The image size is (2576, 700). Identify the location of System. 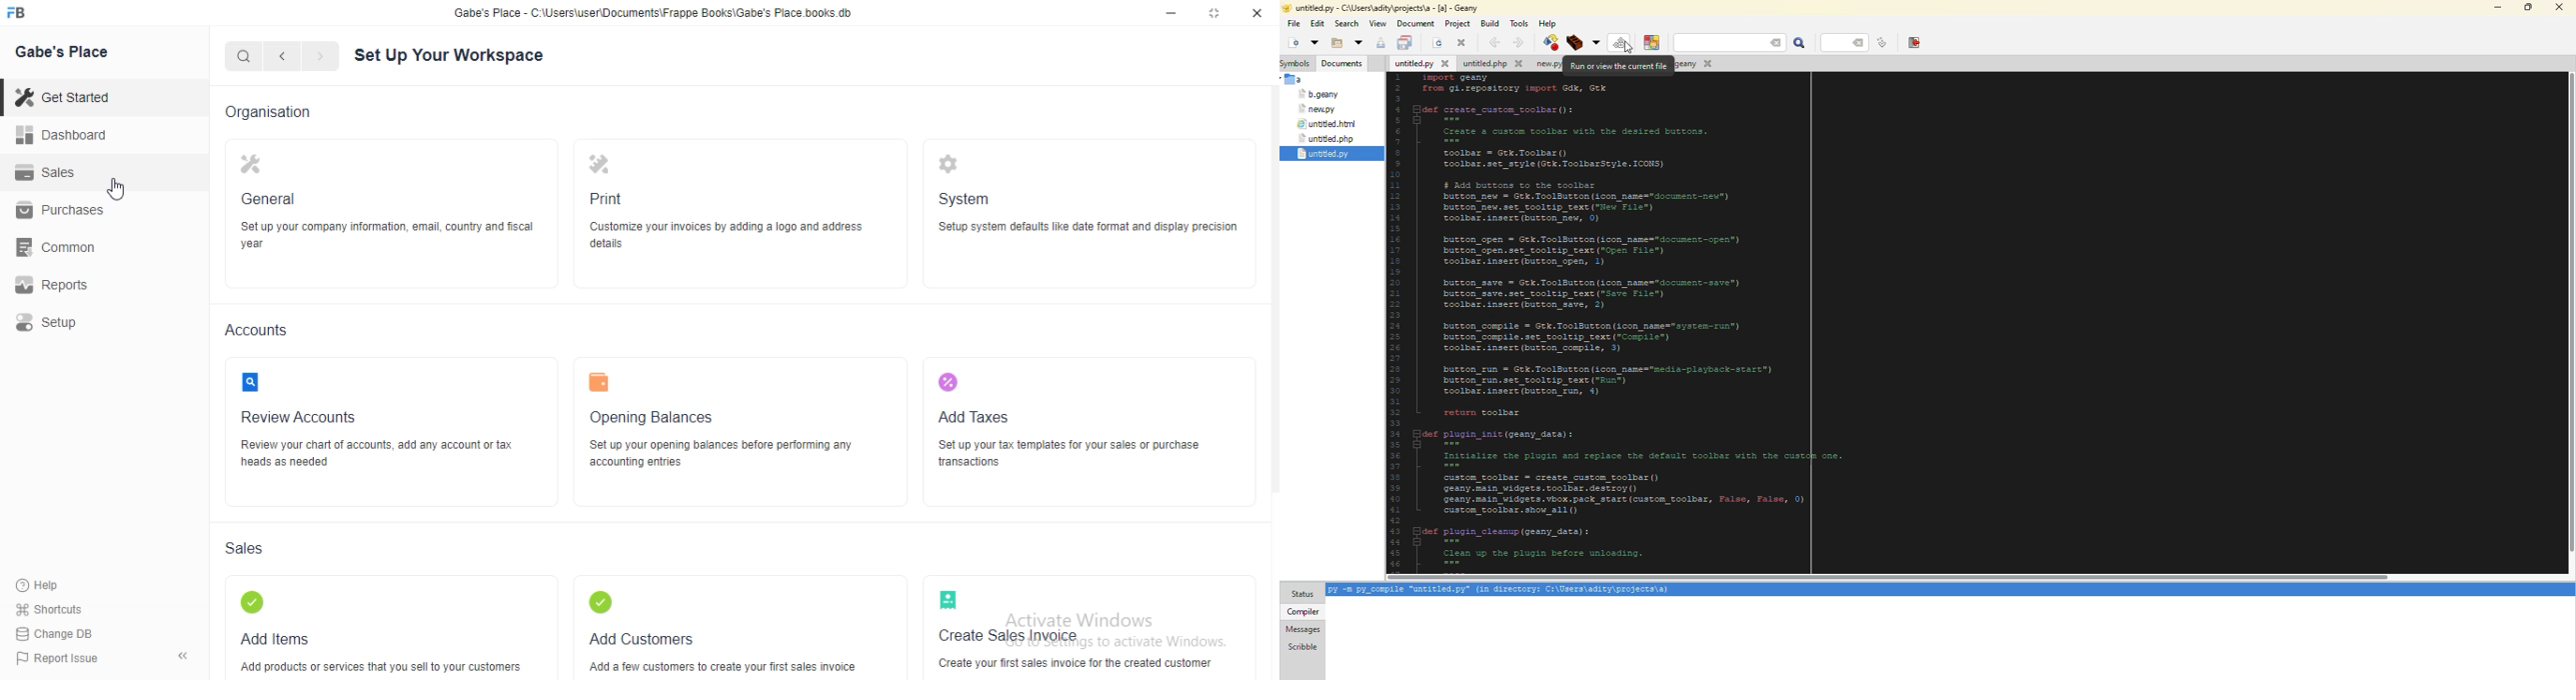
(968, 174).